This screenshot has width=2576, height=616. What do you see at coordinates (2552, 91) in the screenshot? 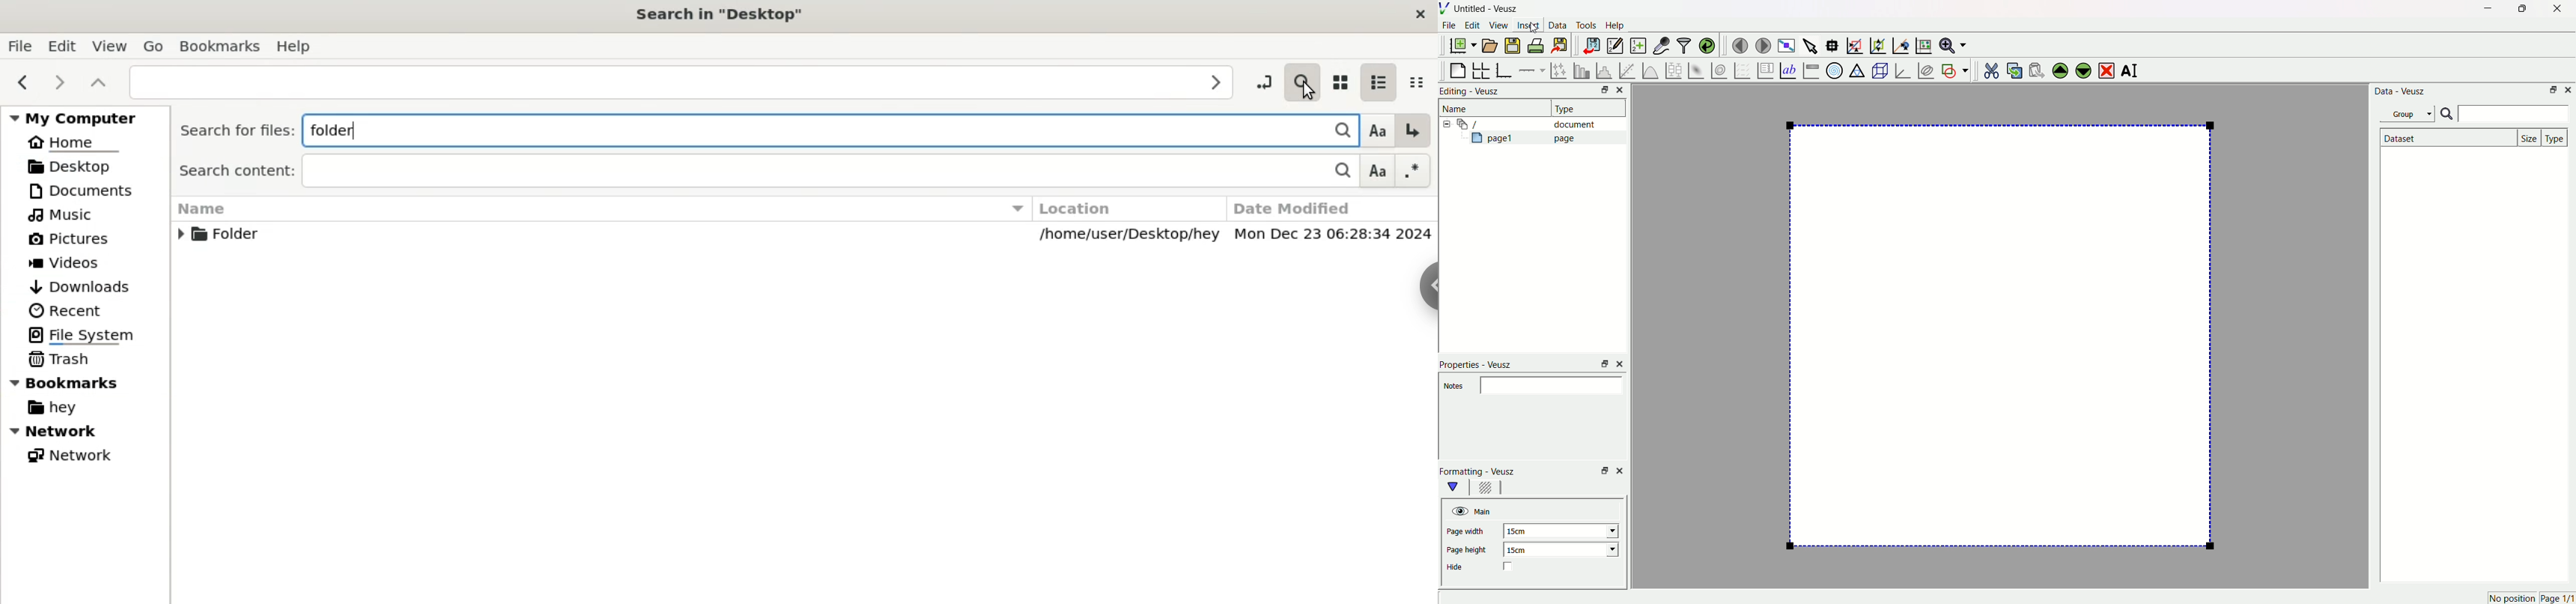
I see `Minimize` at bounding box center [2552, 91].